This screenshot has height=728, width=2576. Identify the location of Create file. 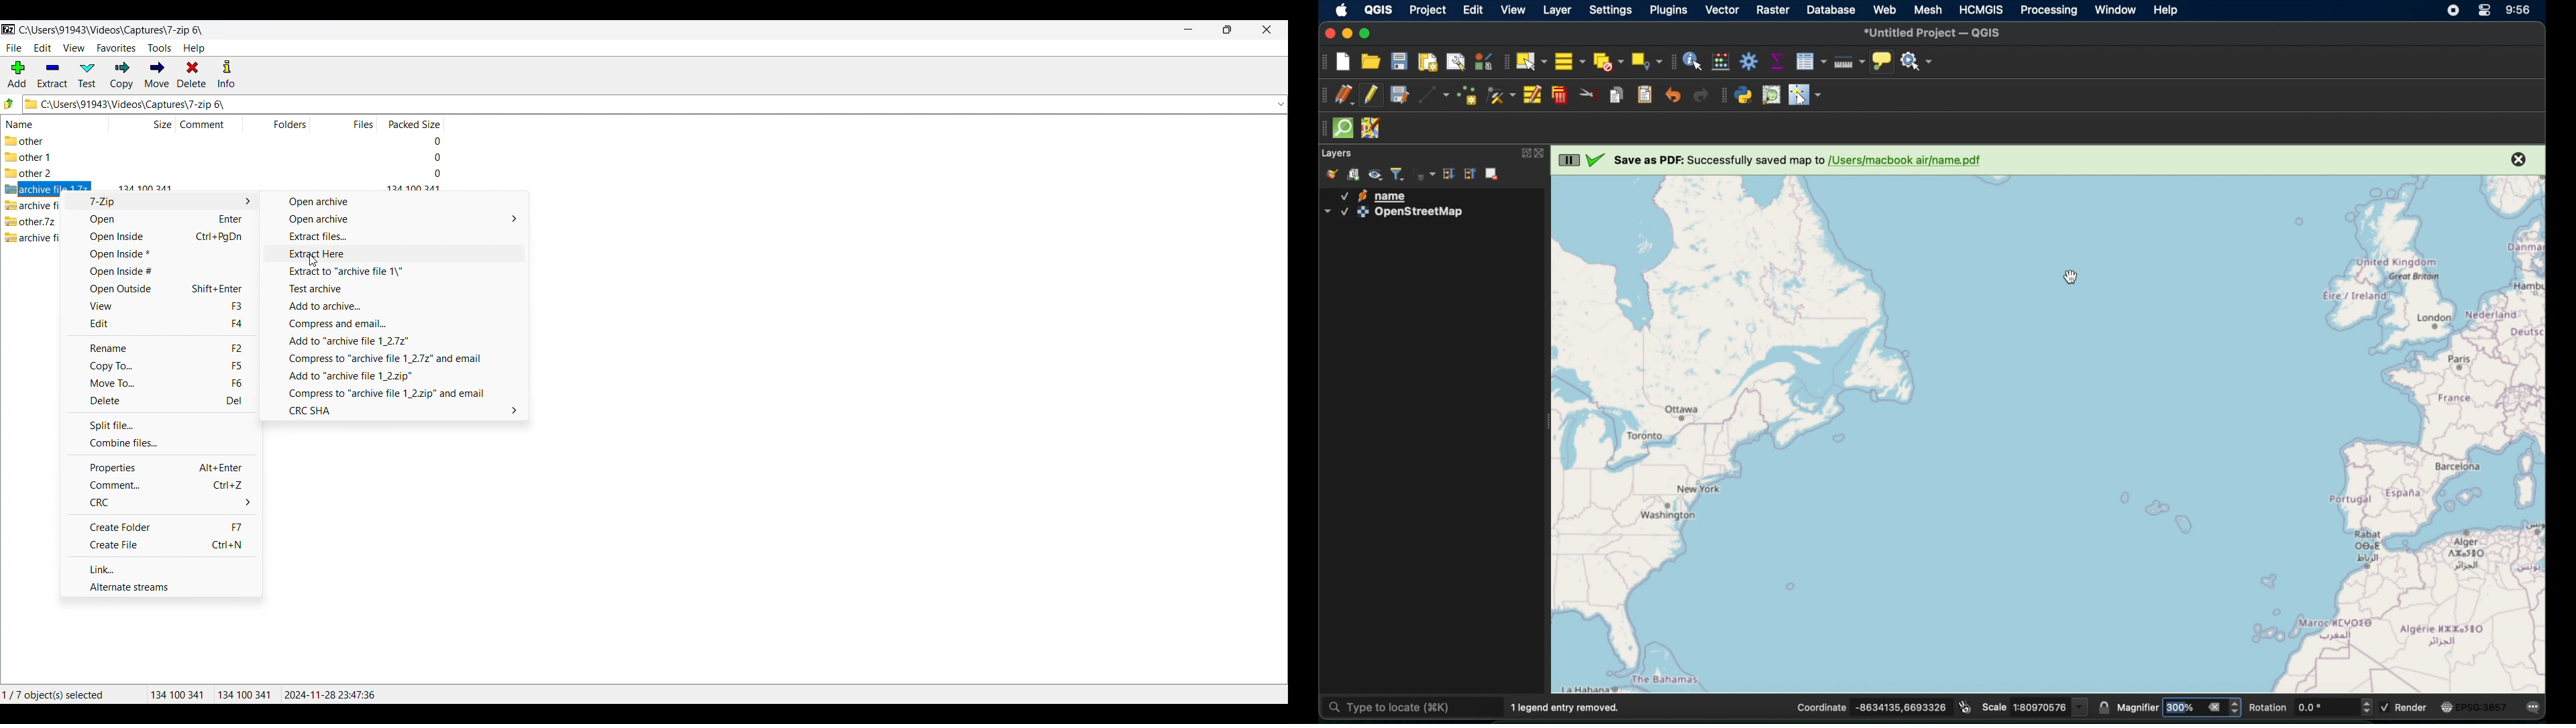
(162, 545).